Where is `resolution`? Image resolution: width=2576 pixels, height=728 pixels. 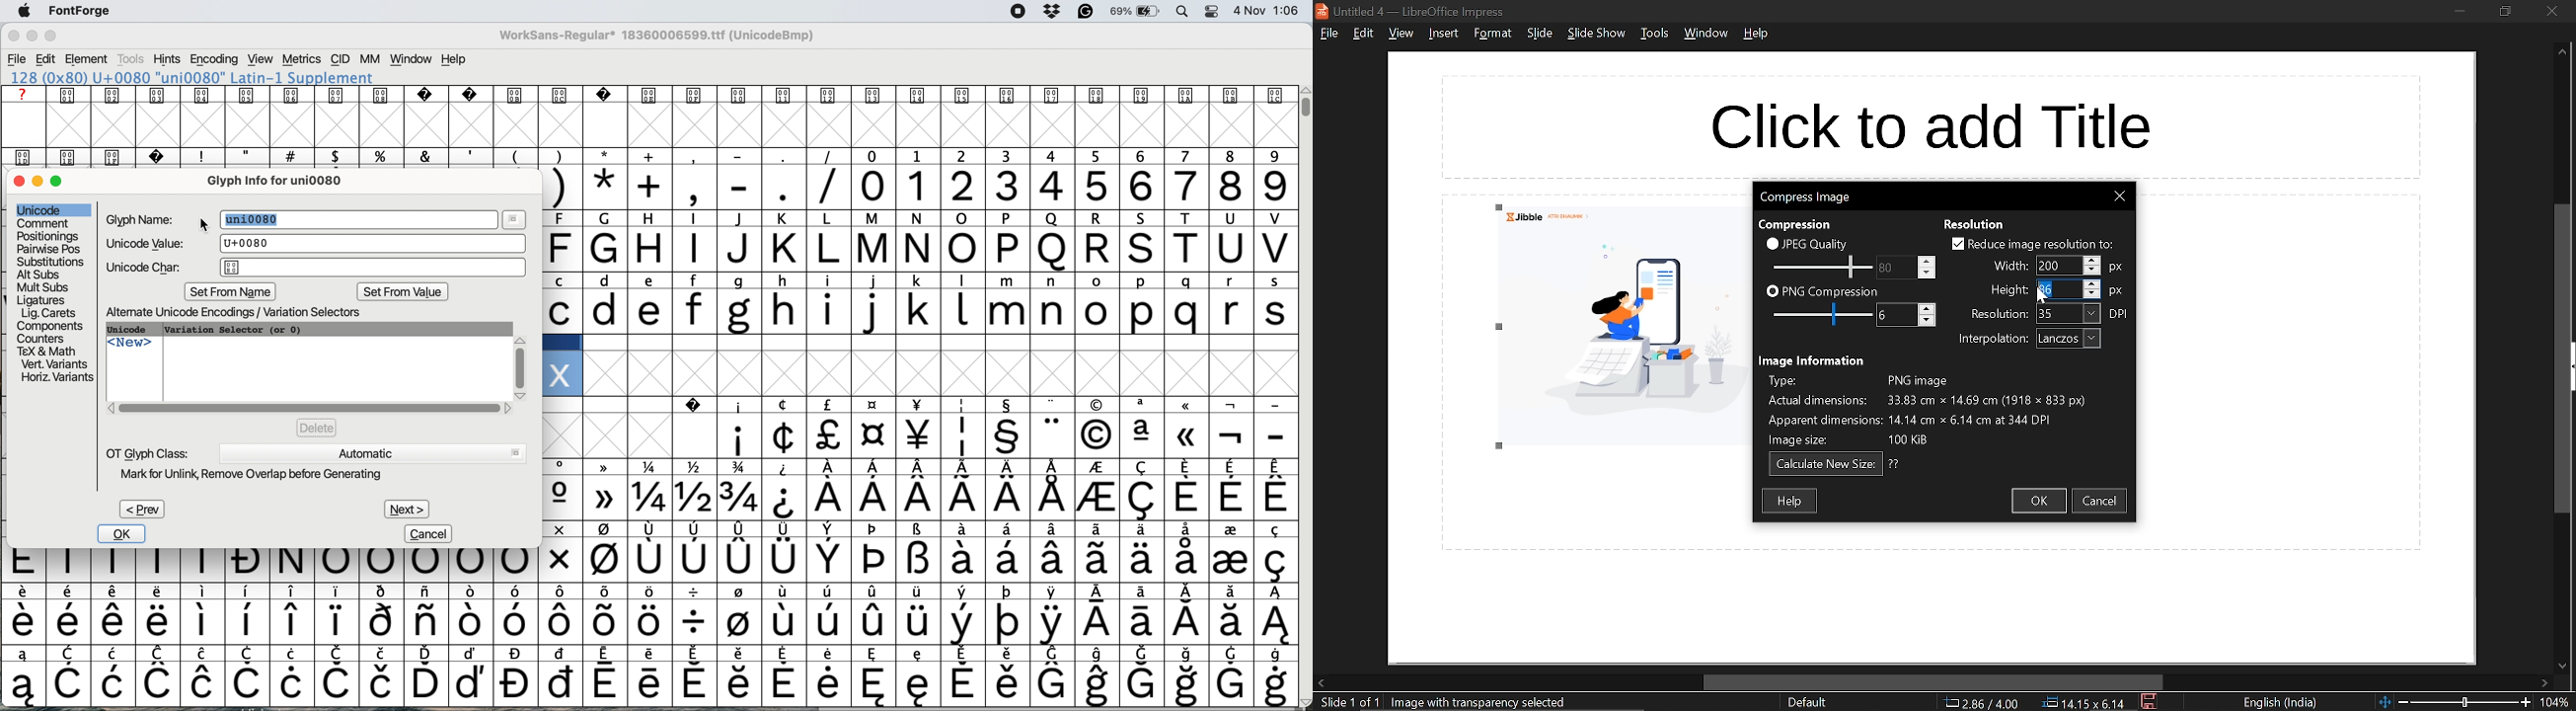 resolution is located at coordinates (1975, 224).